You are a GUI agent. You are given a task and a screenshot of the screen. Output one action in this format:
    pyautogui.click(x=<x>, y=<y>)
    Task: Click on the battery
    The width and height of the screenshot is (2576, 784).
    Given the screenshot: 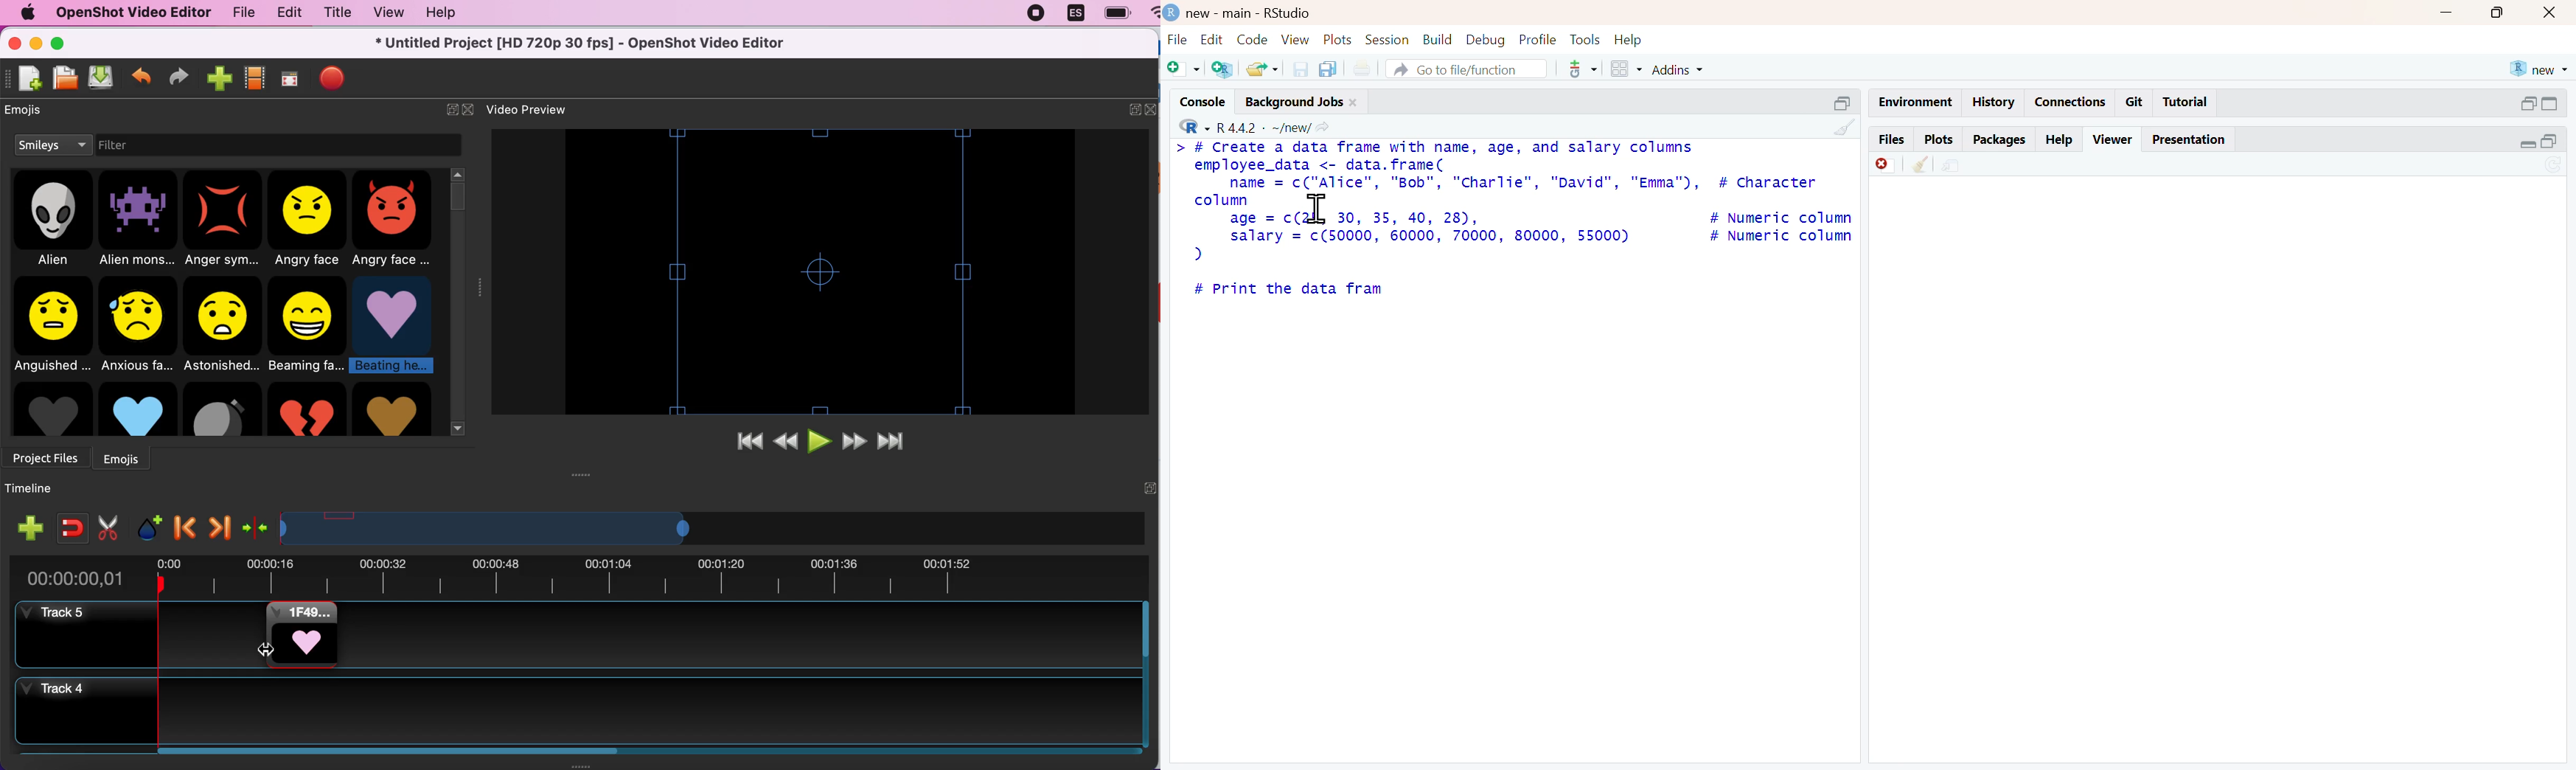 What is the action you would take?
    pyautogui.click(x=1114, y=13)
    